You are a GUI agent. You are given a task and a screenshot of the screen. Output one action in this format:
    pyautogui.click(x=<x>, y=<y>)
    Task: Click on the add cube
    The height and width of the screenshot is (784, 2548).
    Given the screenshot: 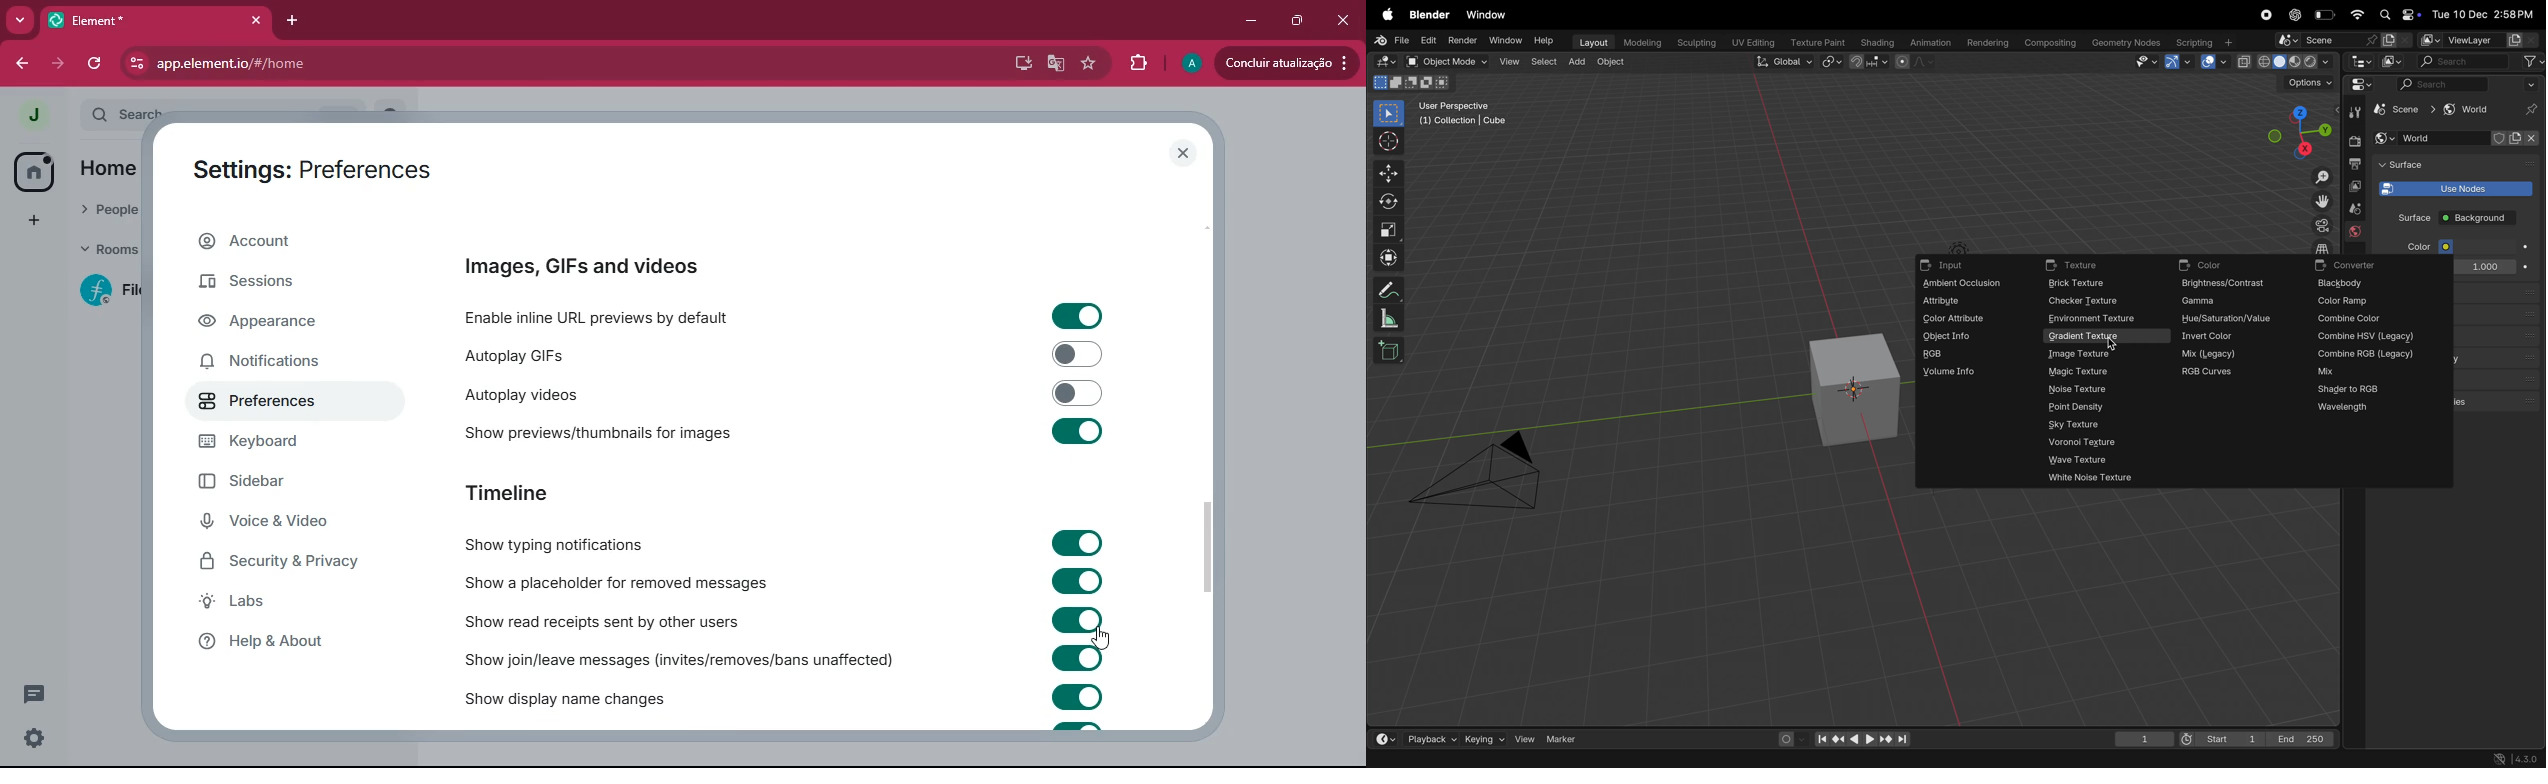 What is the action you would take?
    pyautogui.click(x=1392, y=351)
    